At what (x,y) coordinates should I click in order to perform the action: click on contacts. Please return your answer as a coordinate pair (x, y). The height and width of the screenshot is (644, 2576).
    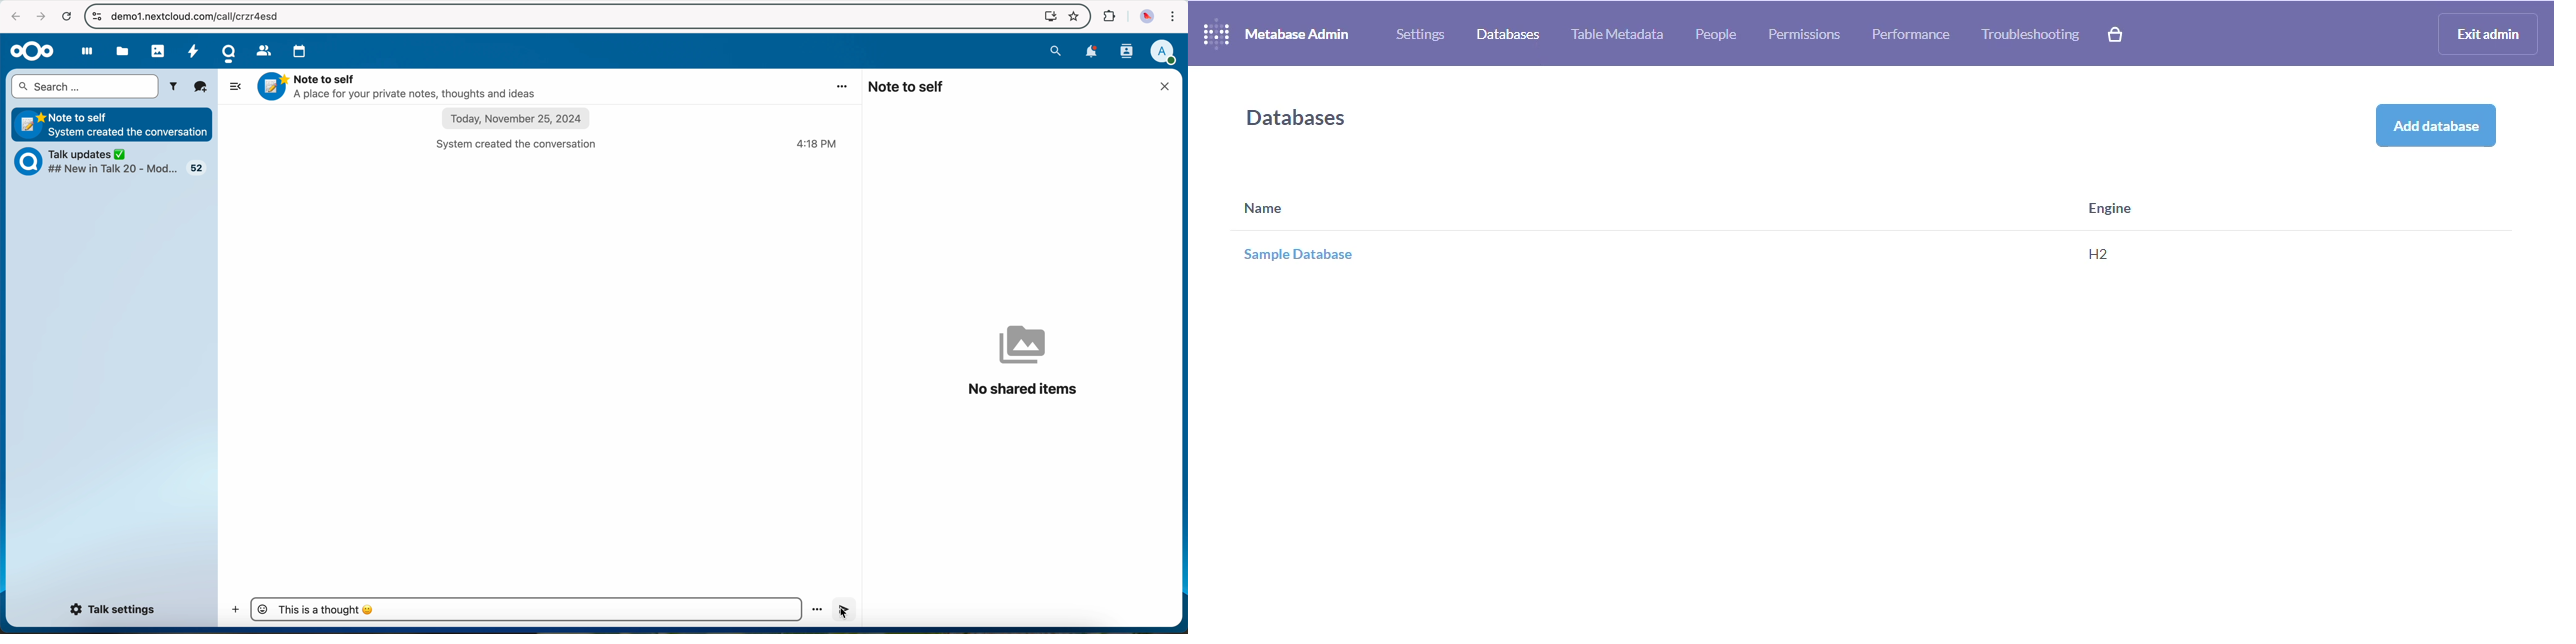
    Looking at the image, I should click on (263, 50).